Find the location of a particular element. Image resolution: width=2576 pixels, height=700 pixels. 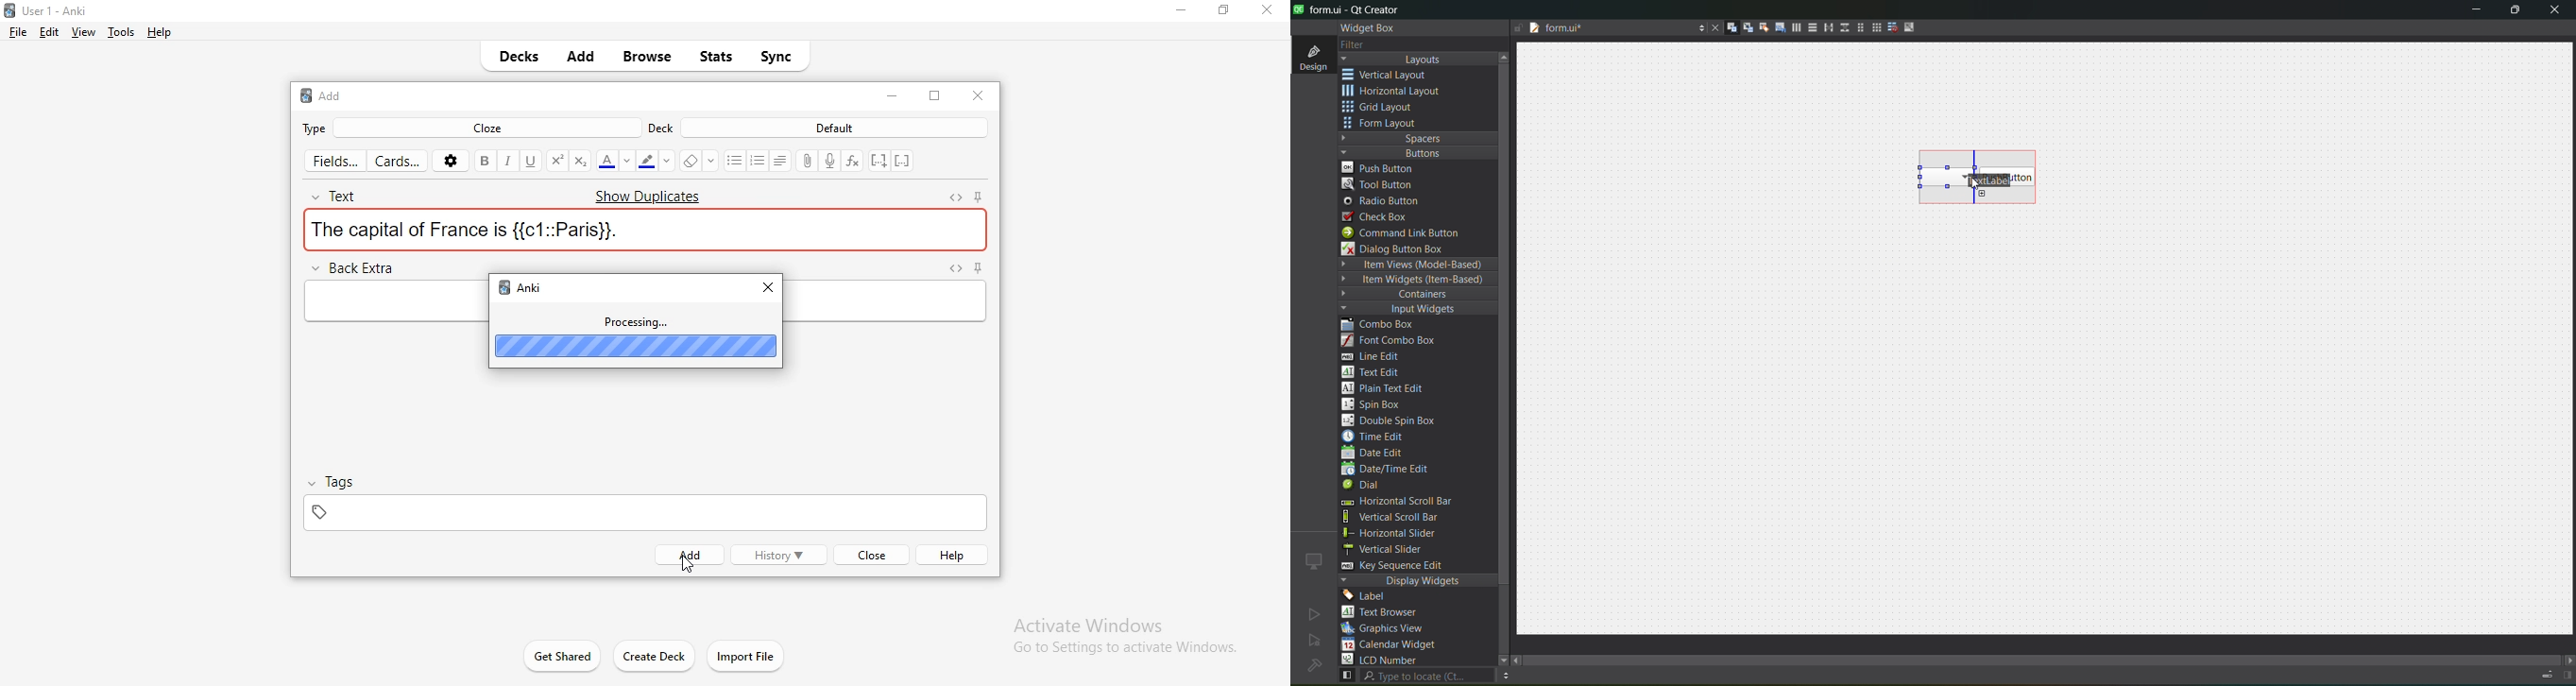

browse is located at coordinates (647, 60).